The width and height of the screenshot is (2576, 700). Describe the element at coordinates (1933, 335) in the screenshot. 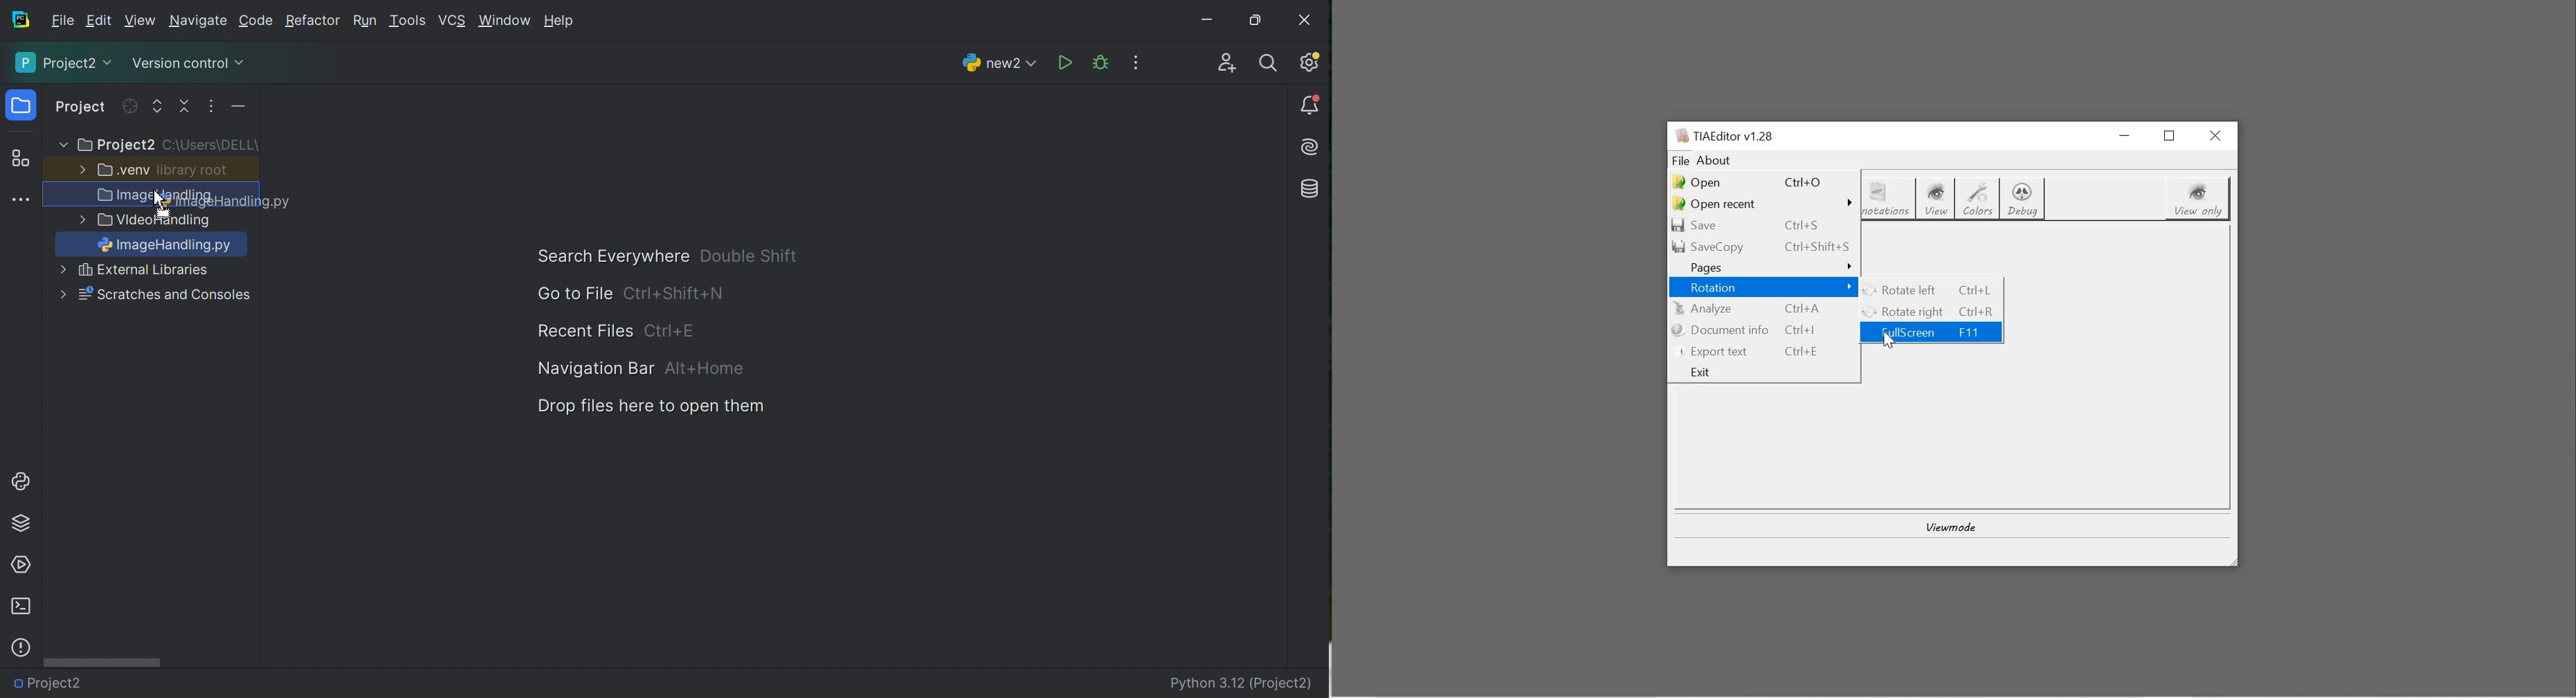

I see `fullScreen` at that location.